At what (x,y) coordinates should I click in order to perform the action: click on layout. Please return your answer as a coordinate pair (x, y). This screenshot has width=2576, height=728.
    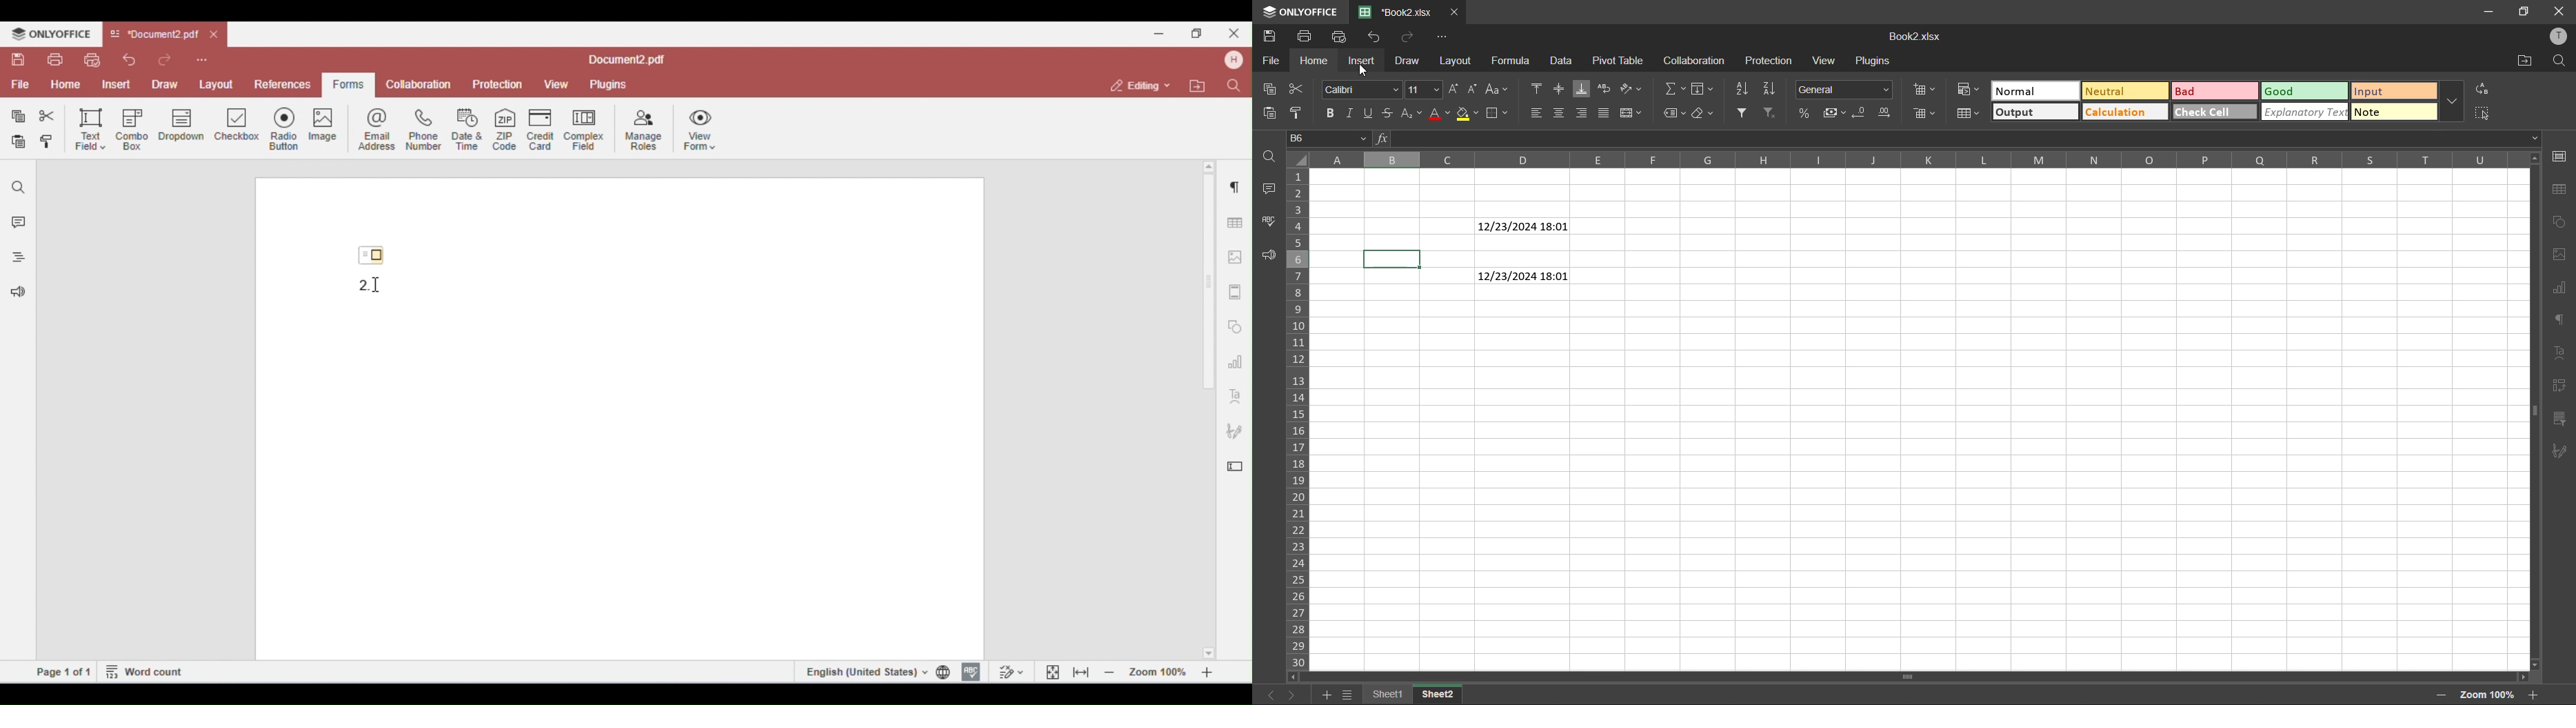
    Looking at the image, I should click on (1462, 61).